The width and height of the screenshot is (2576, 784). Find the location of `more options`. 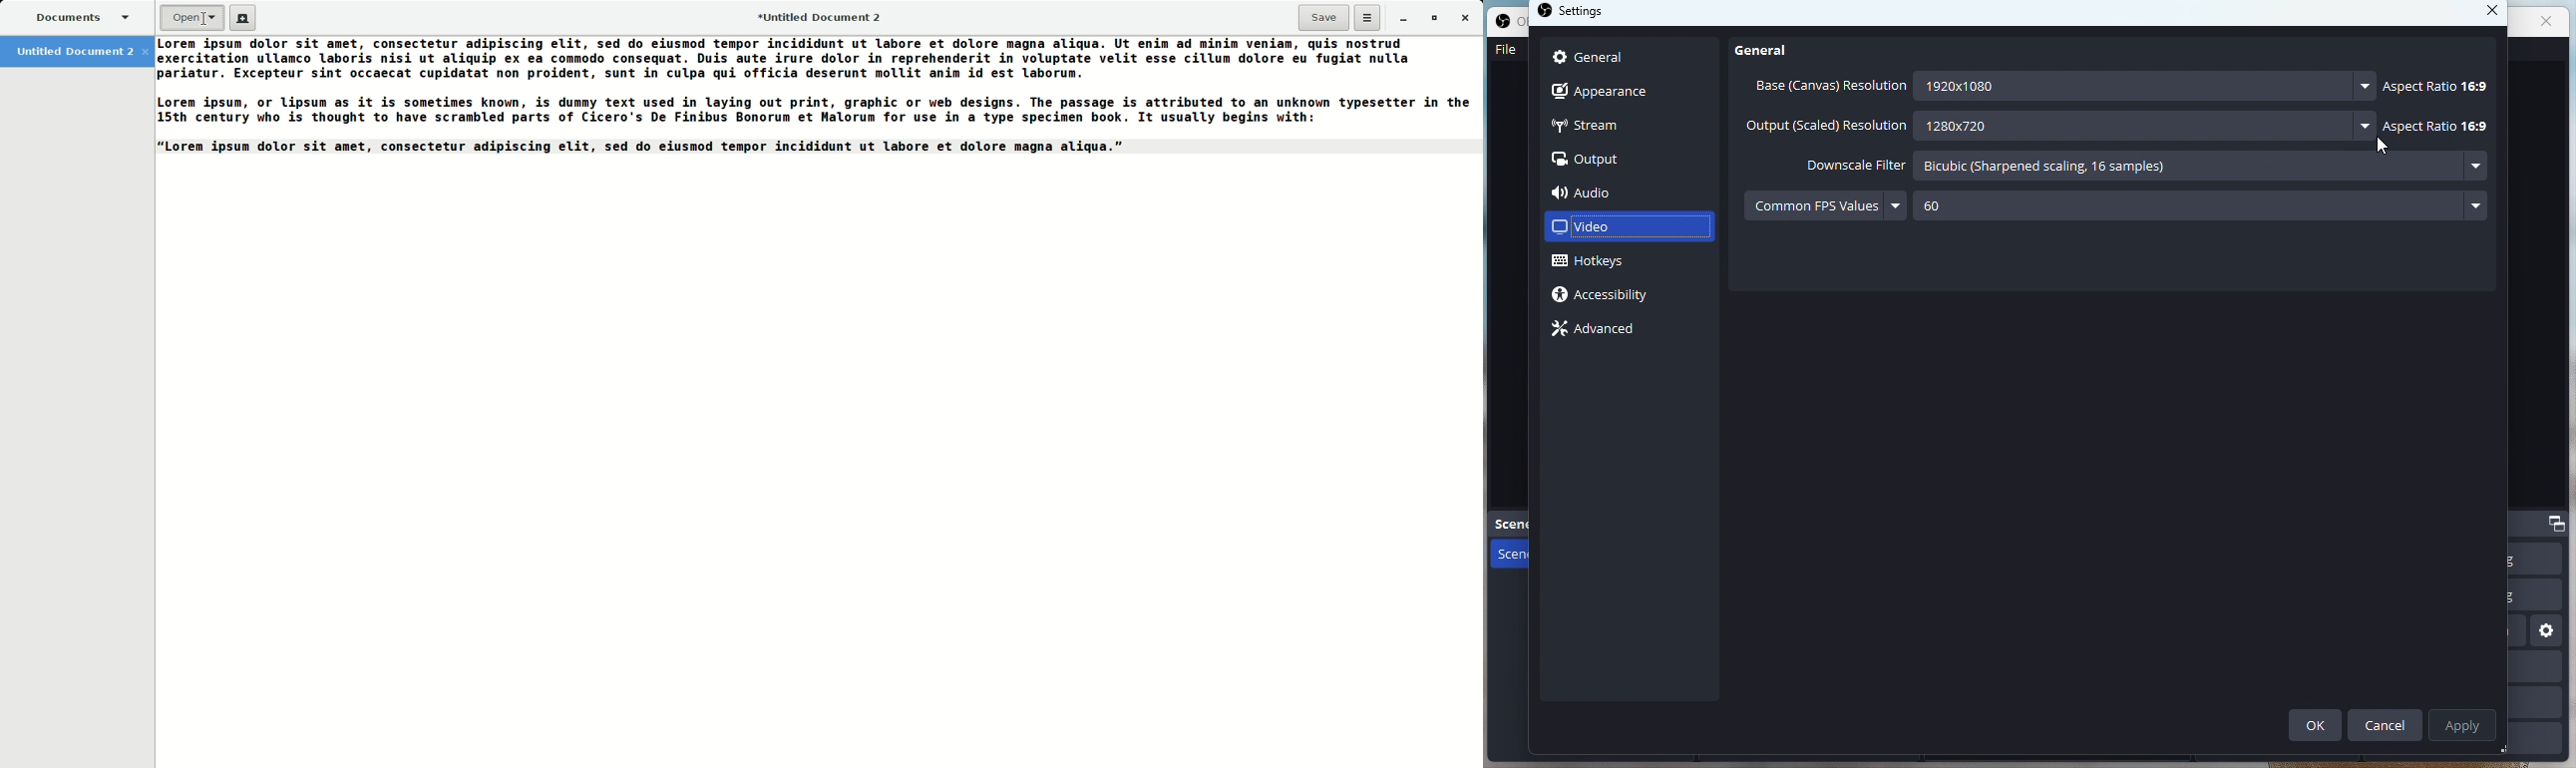

more options is located at coordinates (1894, 204).